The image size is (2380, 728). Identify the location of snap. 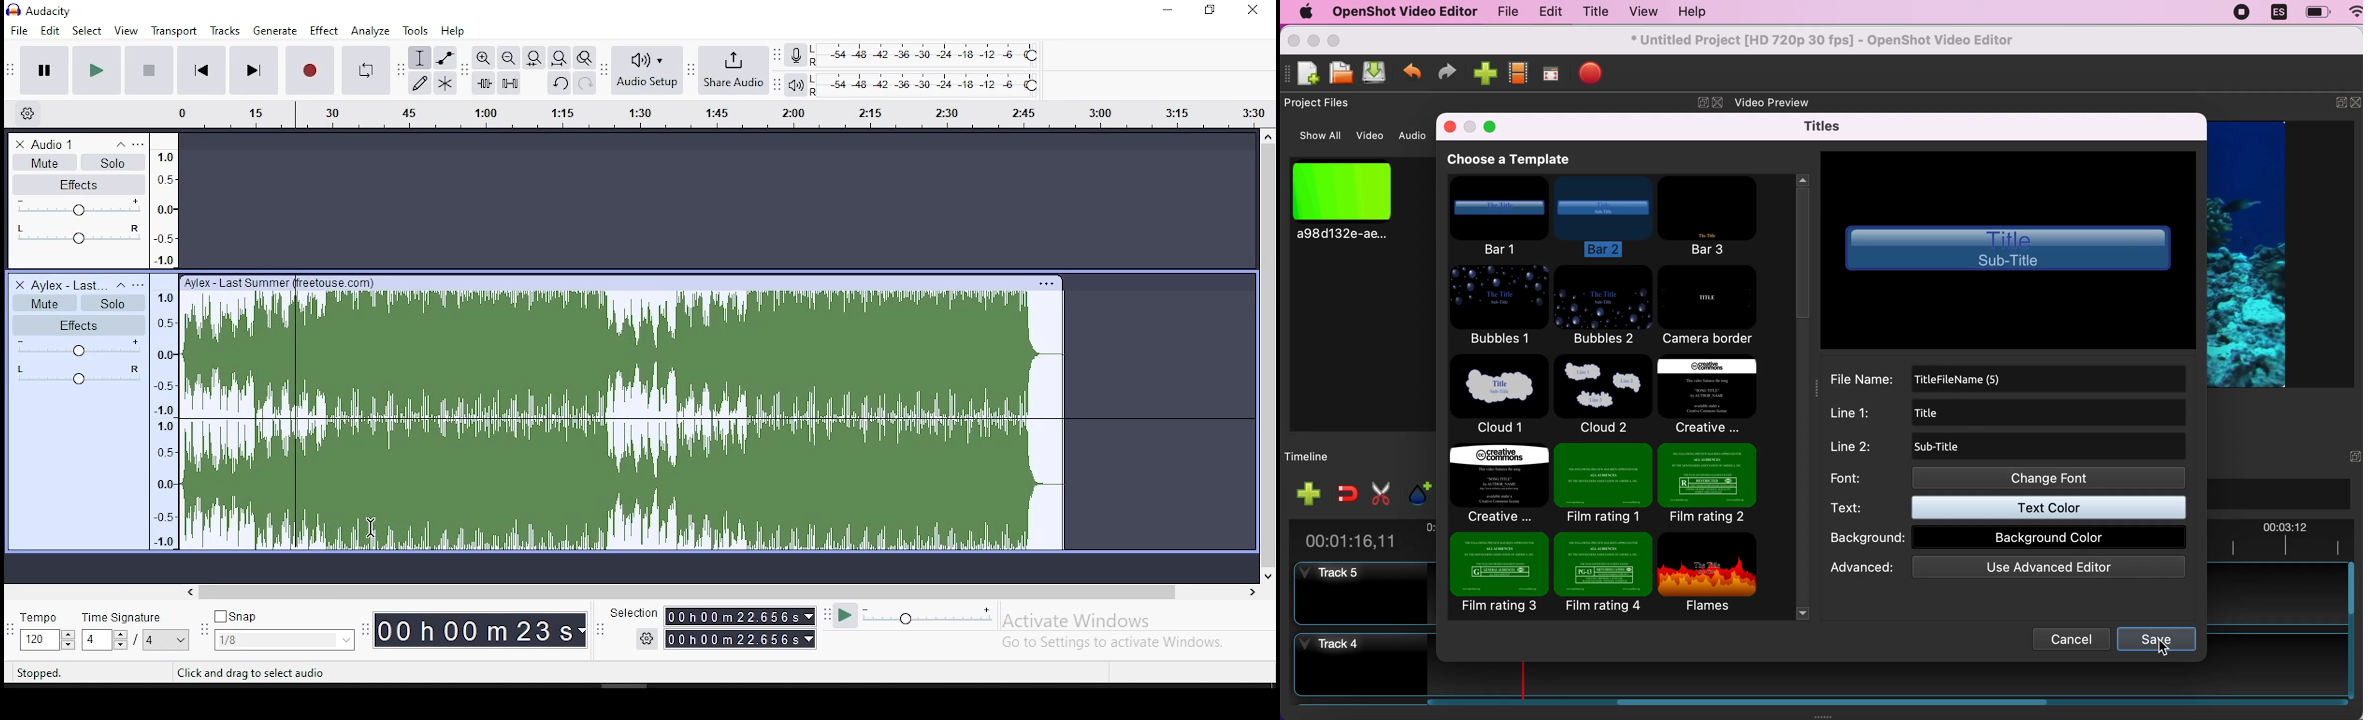
(284, 630).